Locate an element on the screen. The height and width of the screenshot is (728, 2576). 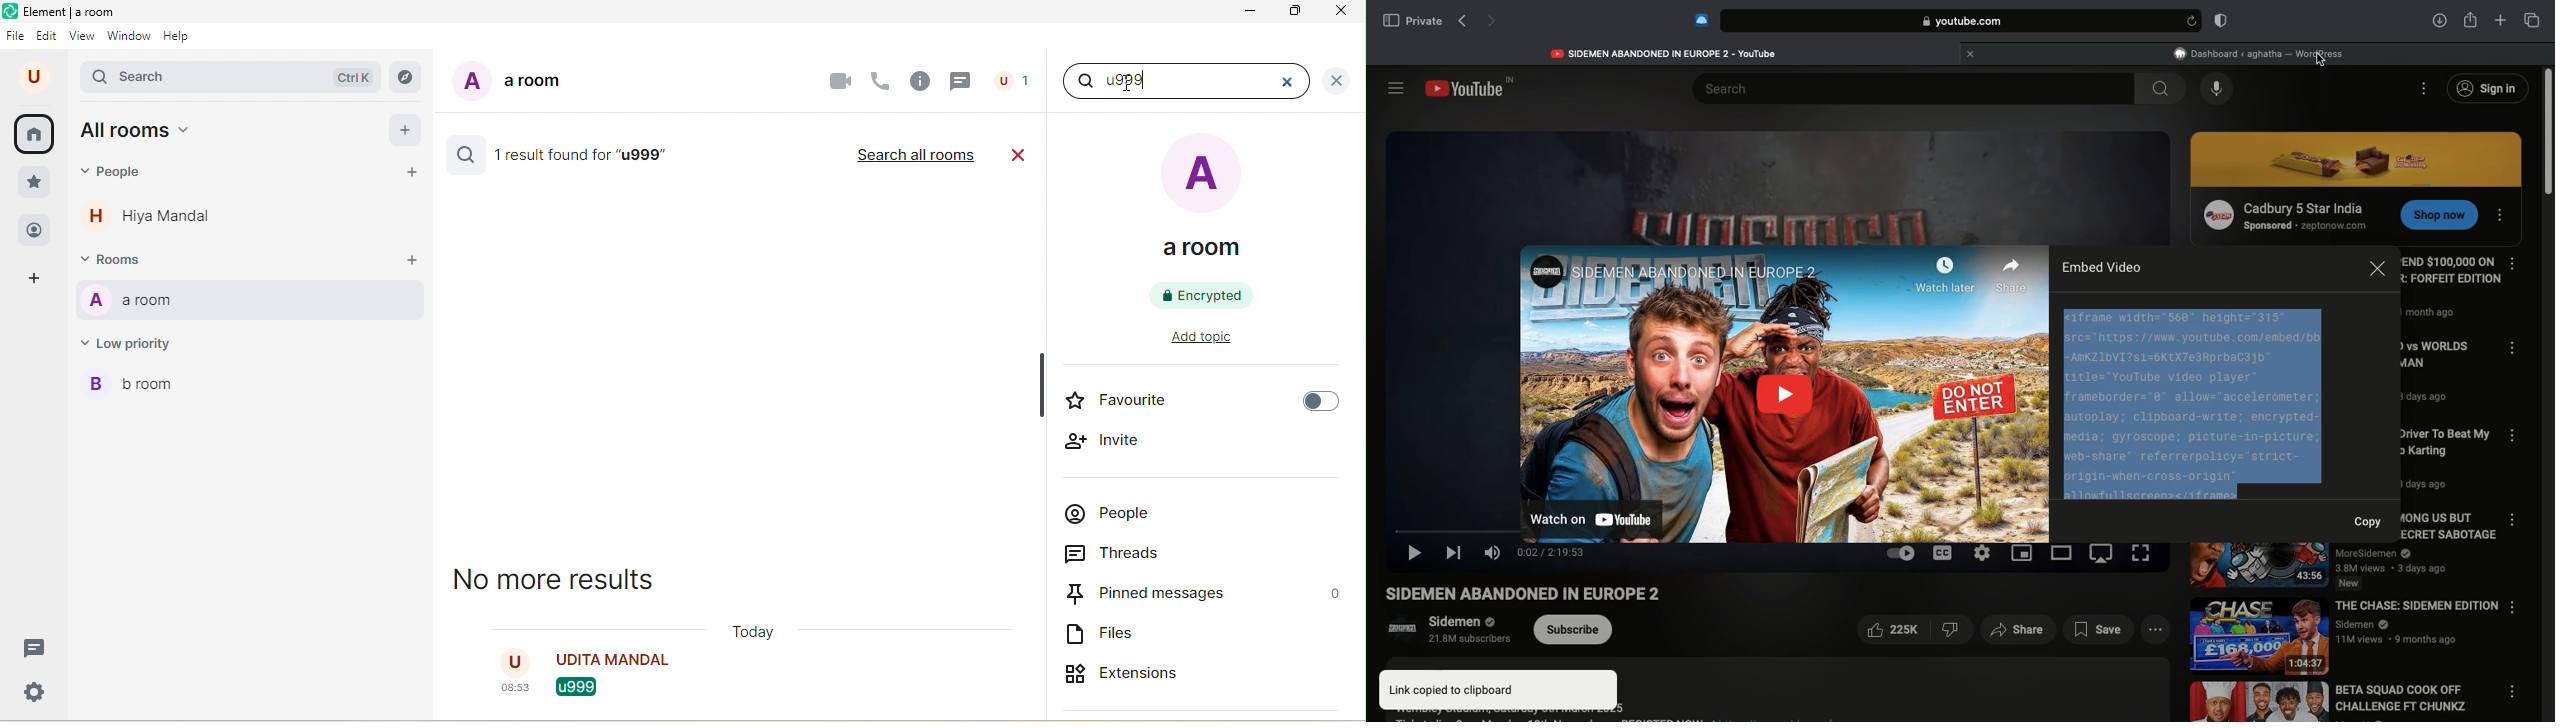
Full screen is located at coordinates (2143, 553).